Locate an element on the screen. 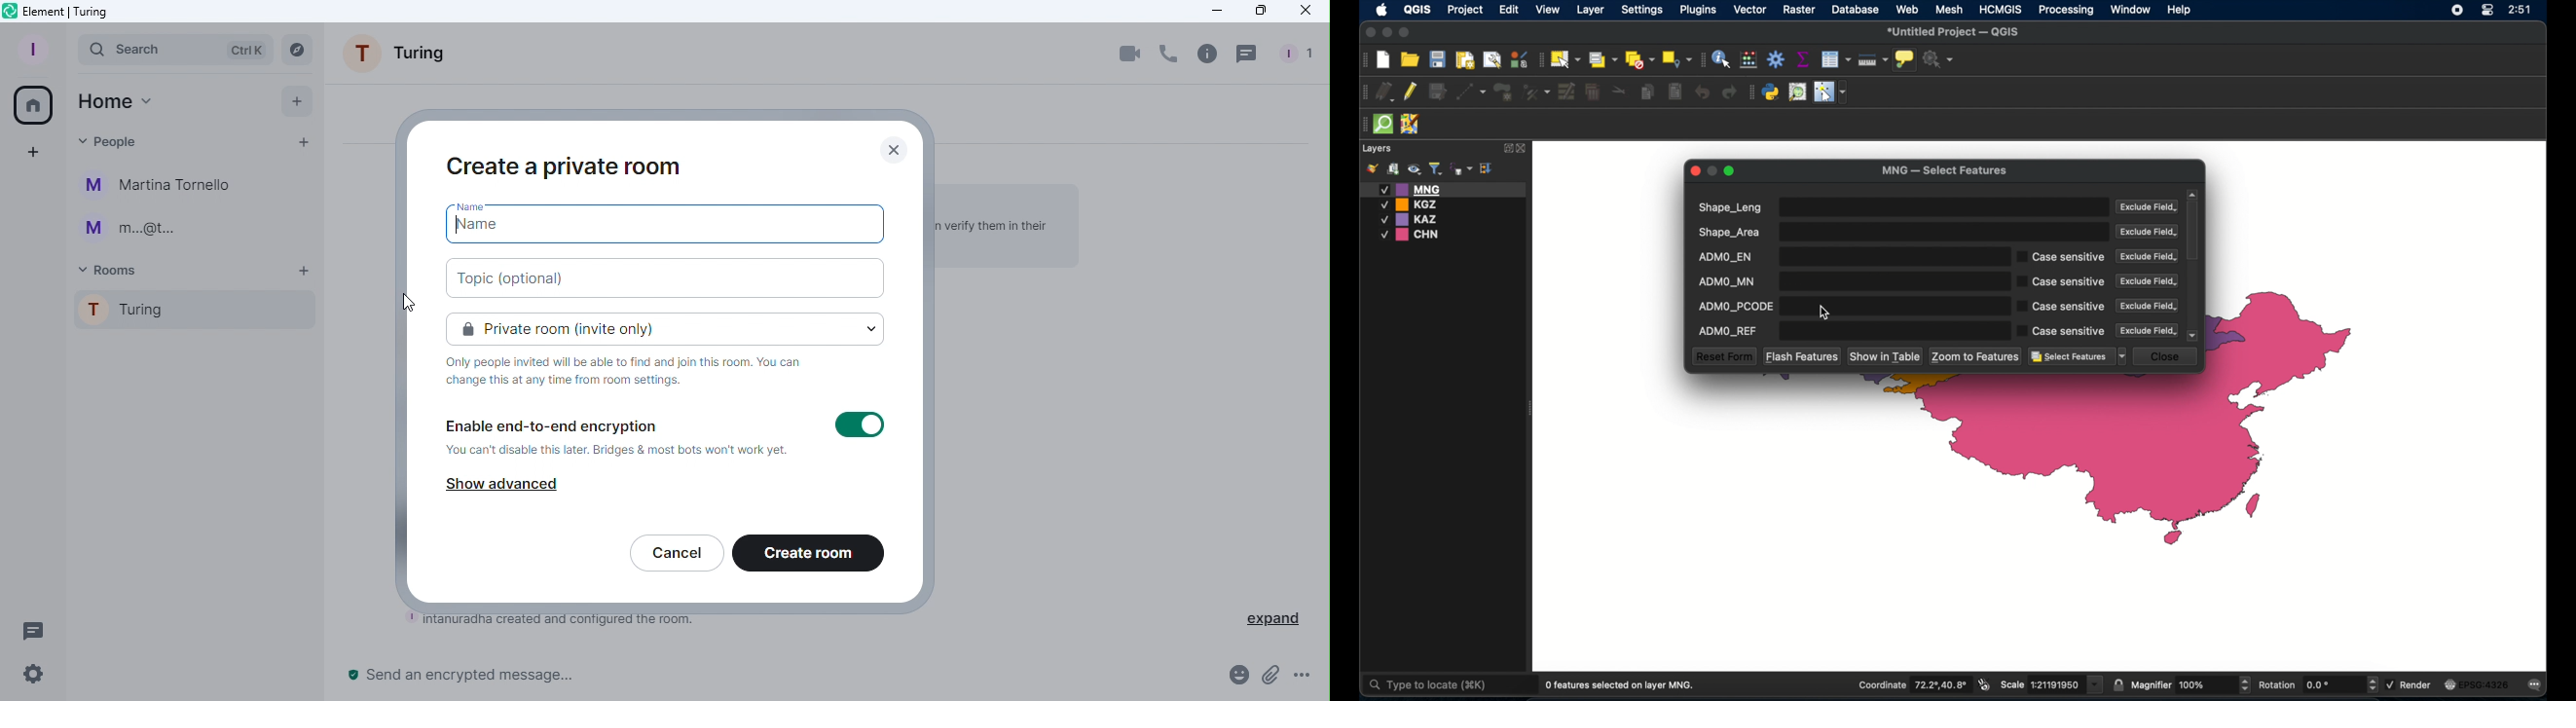  plugins is located at coordinates (1699, 10).